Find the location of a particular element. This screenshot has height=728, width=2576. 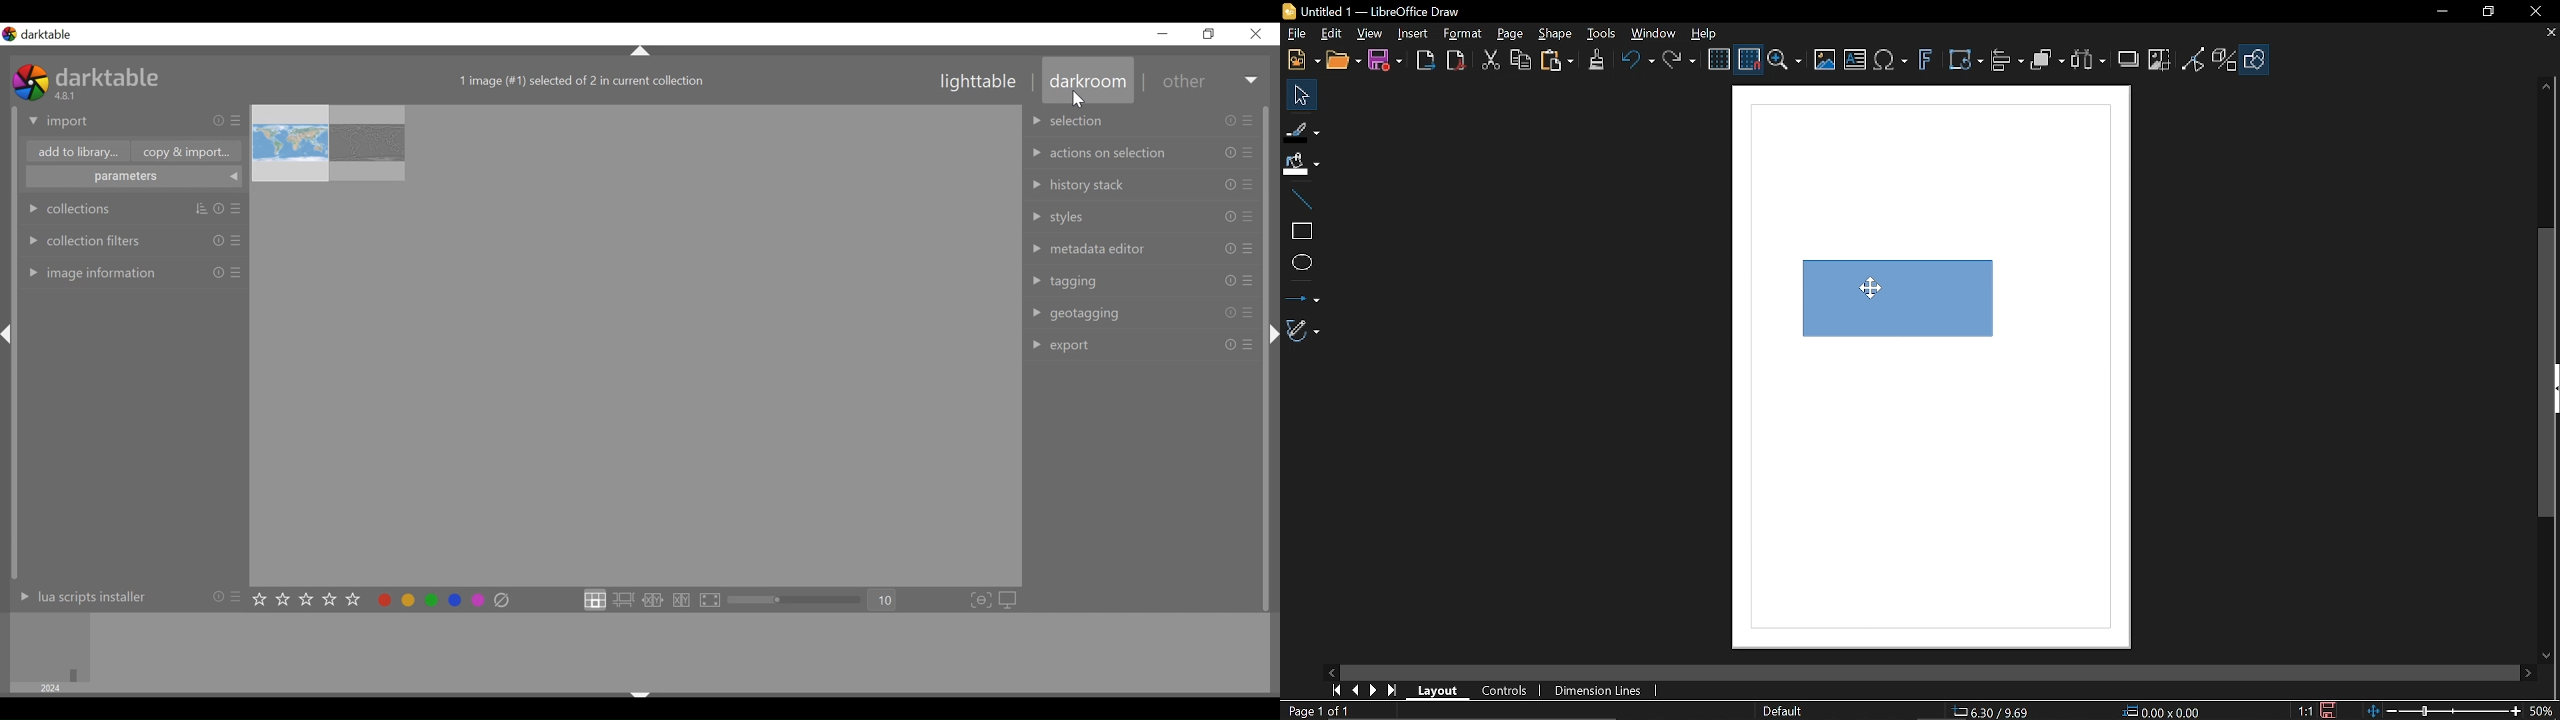

Toggle focus-peaking mode is located at coordinates (981, 601).